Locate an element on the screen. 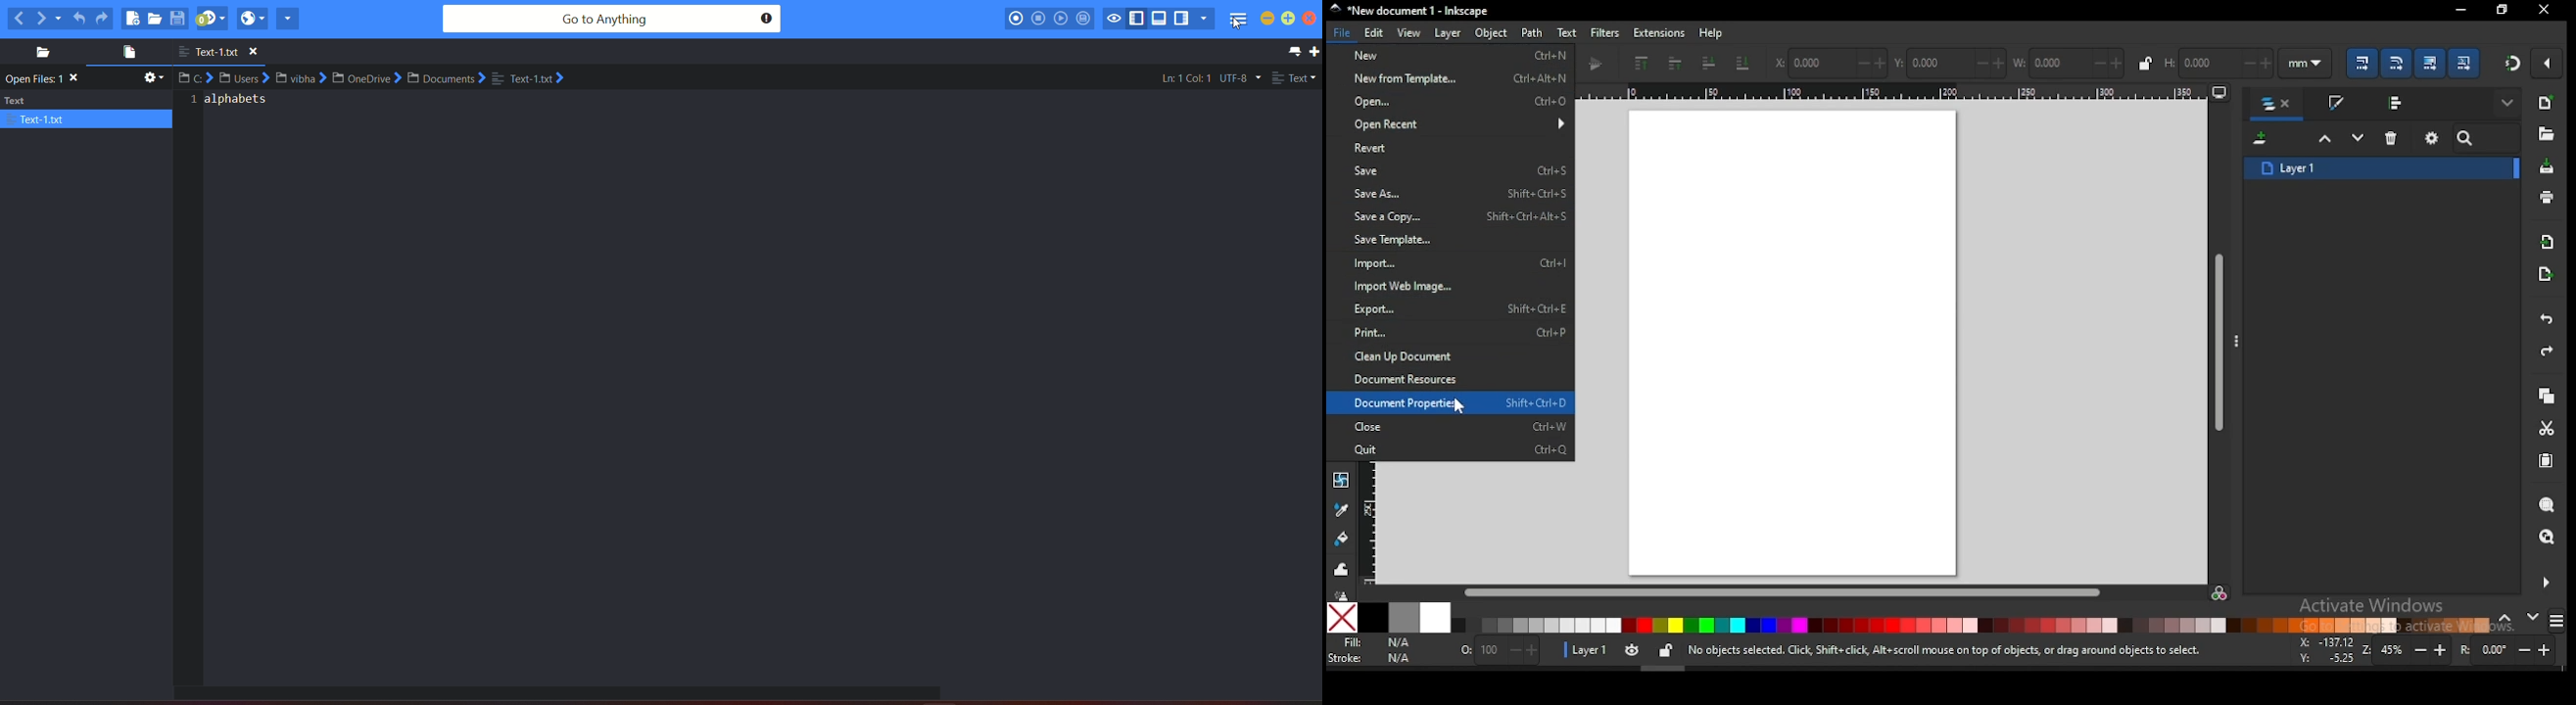 The height and width of the screenshot is (728, 2576). icon and filename is located at coordinates (1410, 11).